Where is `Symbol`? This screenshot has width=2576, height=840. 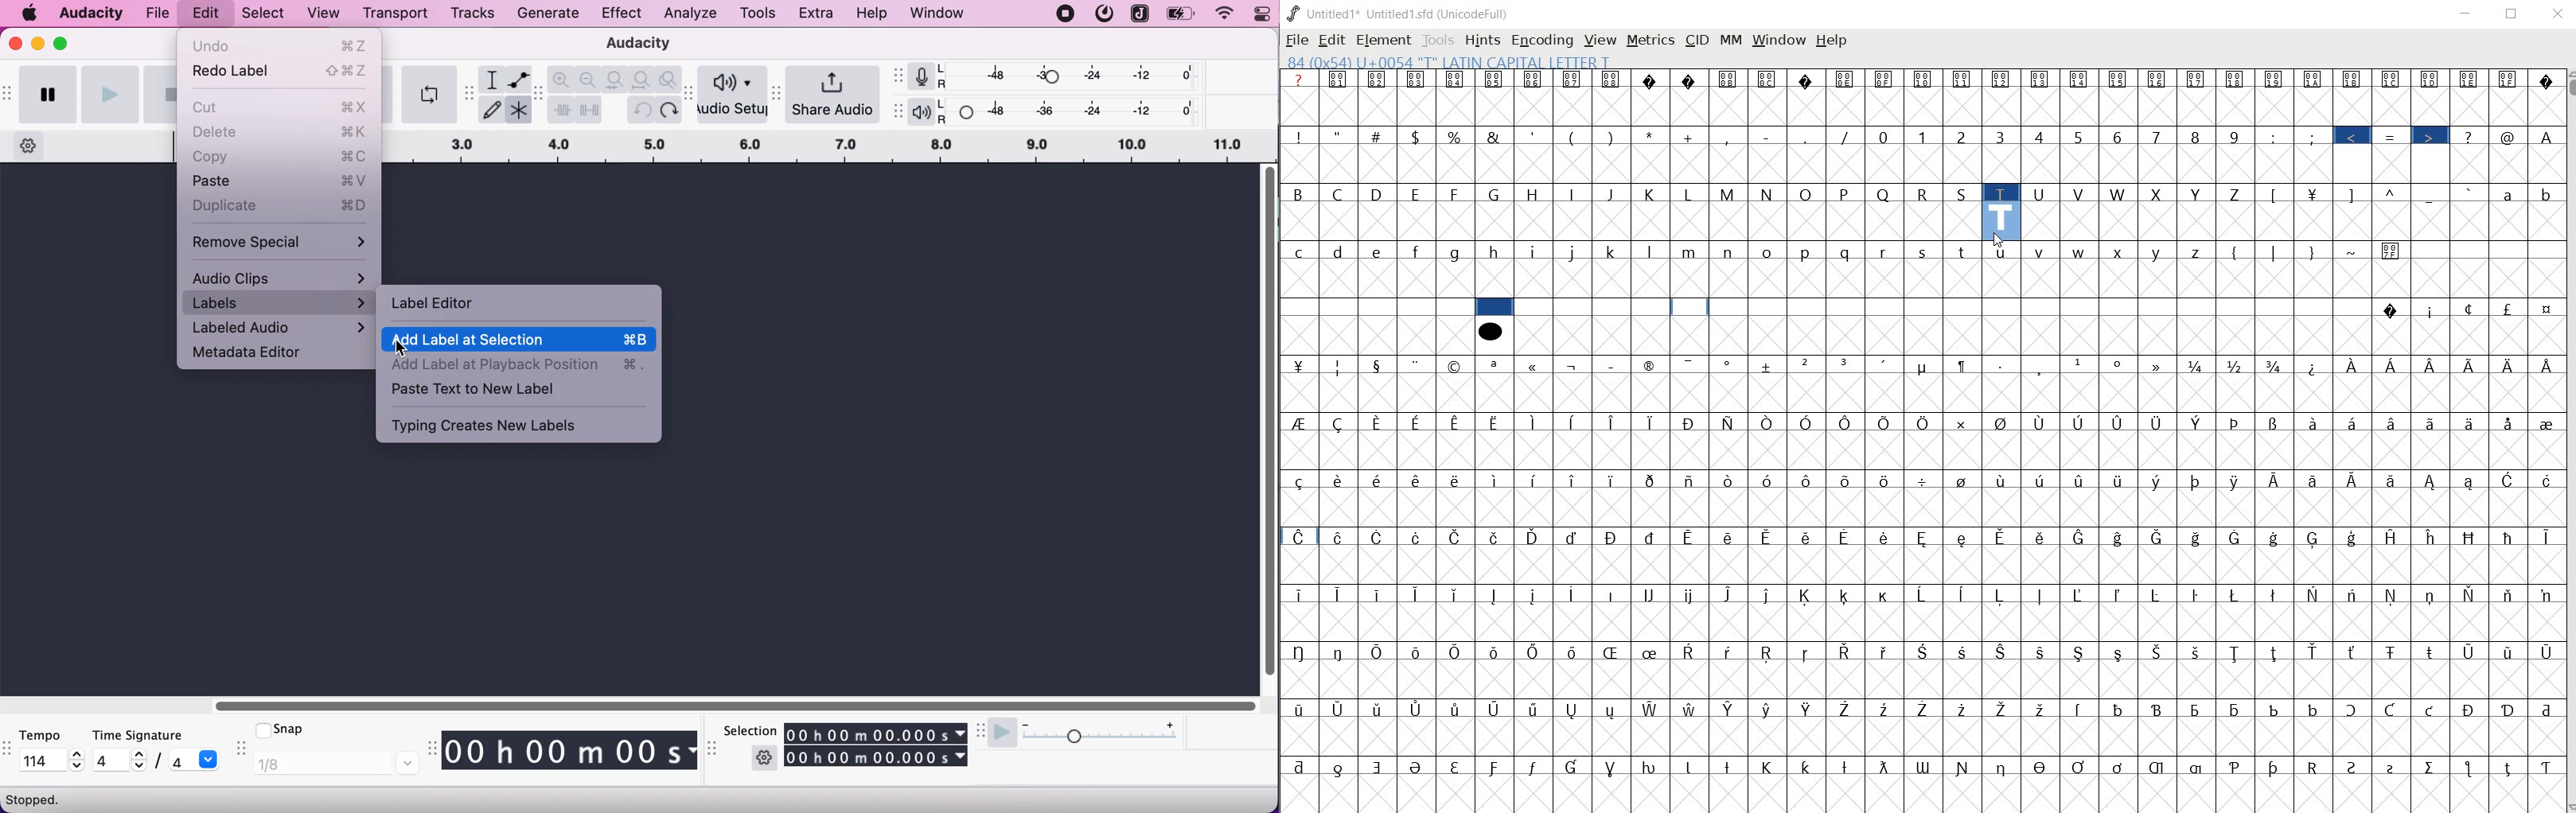
Symbol is located at coordinates (1380, 422).